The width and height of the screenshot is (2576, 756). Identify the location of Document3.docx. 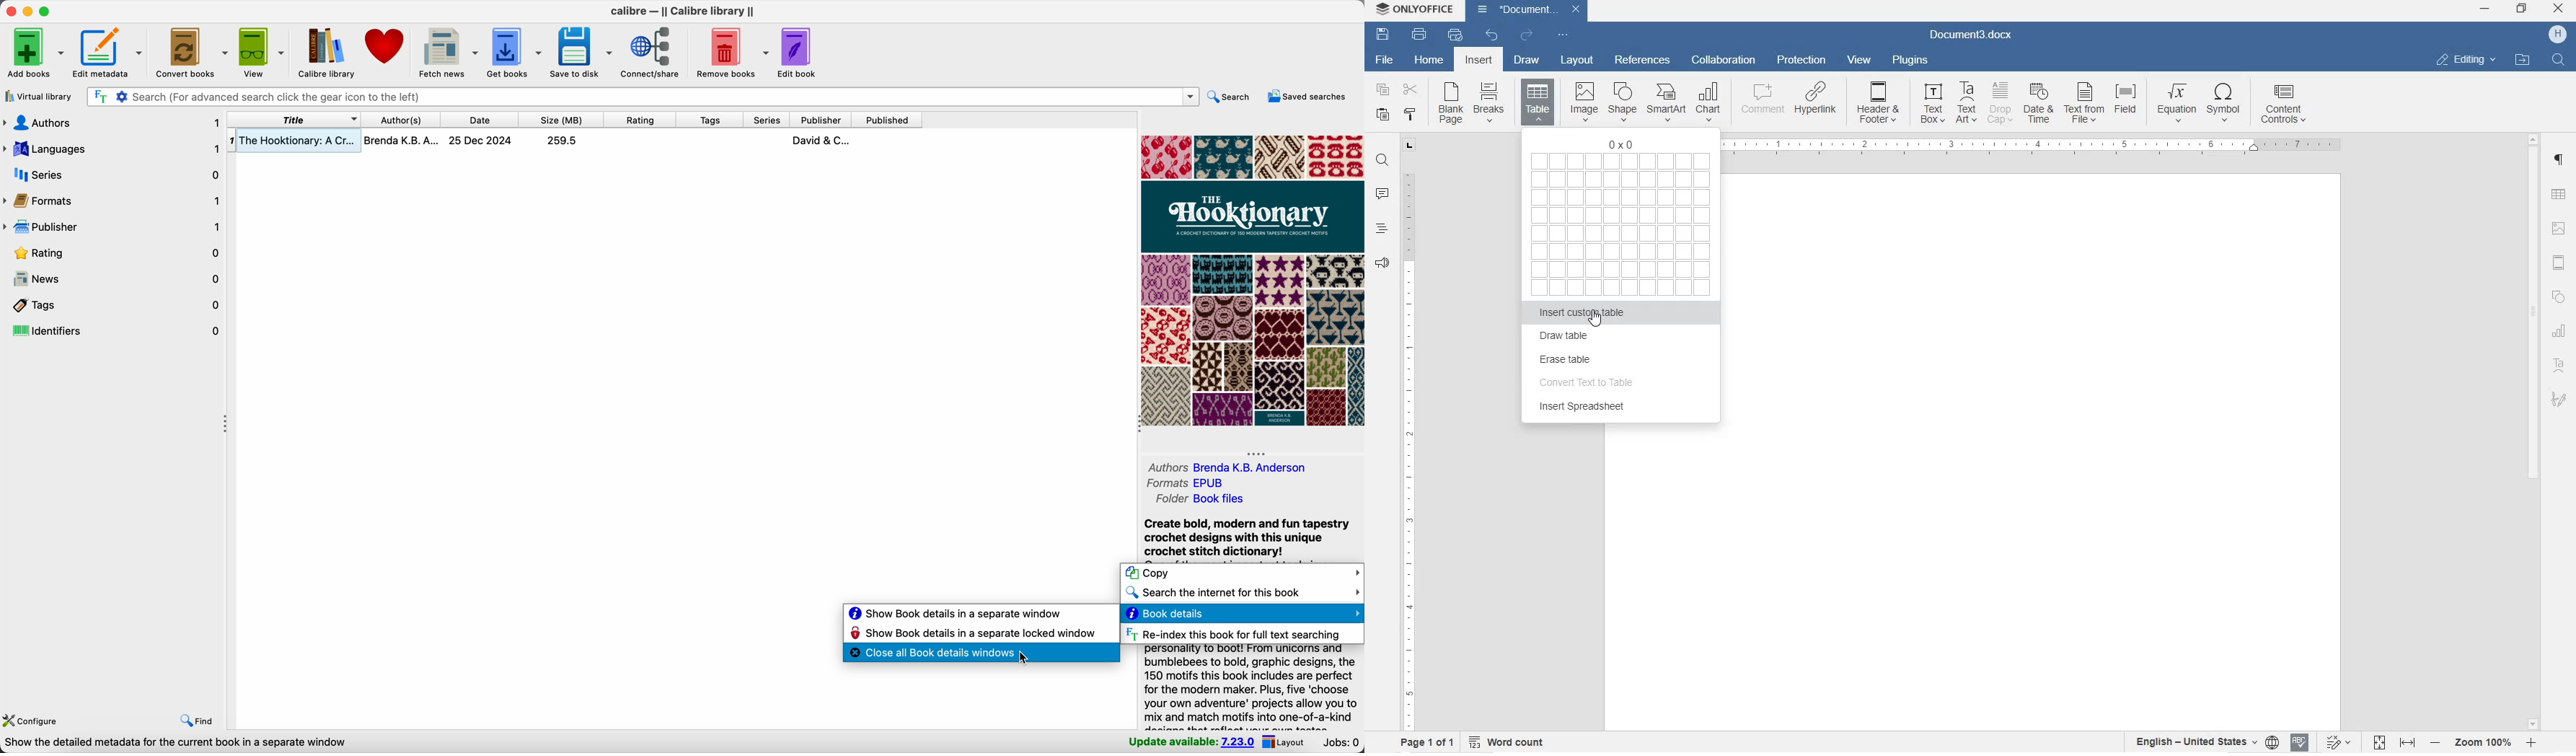
(1529, 9).